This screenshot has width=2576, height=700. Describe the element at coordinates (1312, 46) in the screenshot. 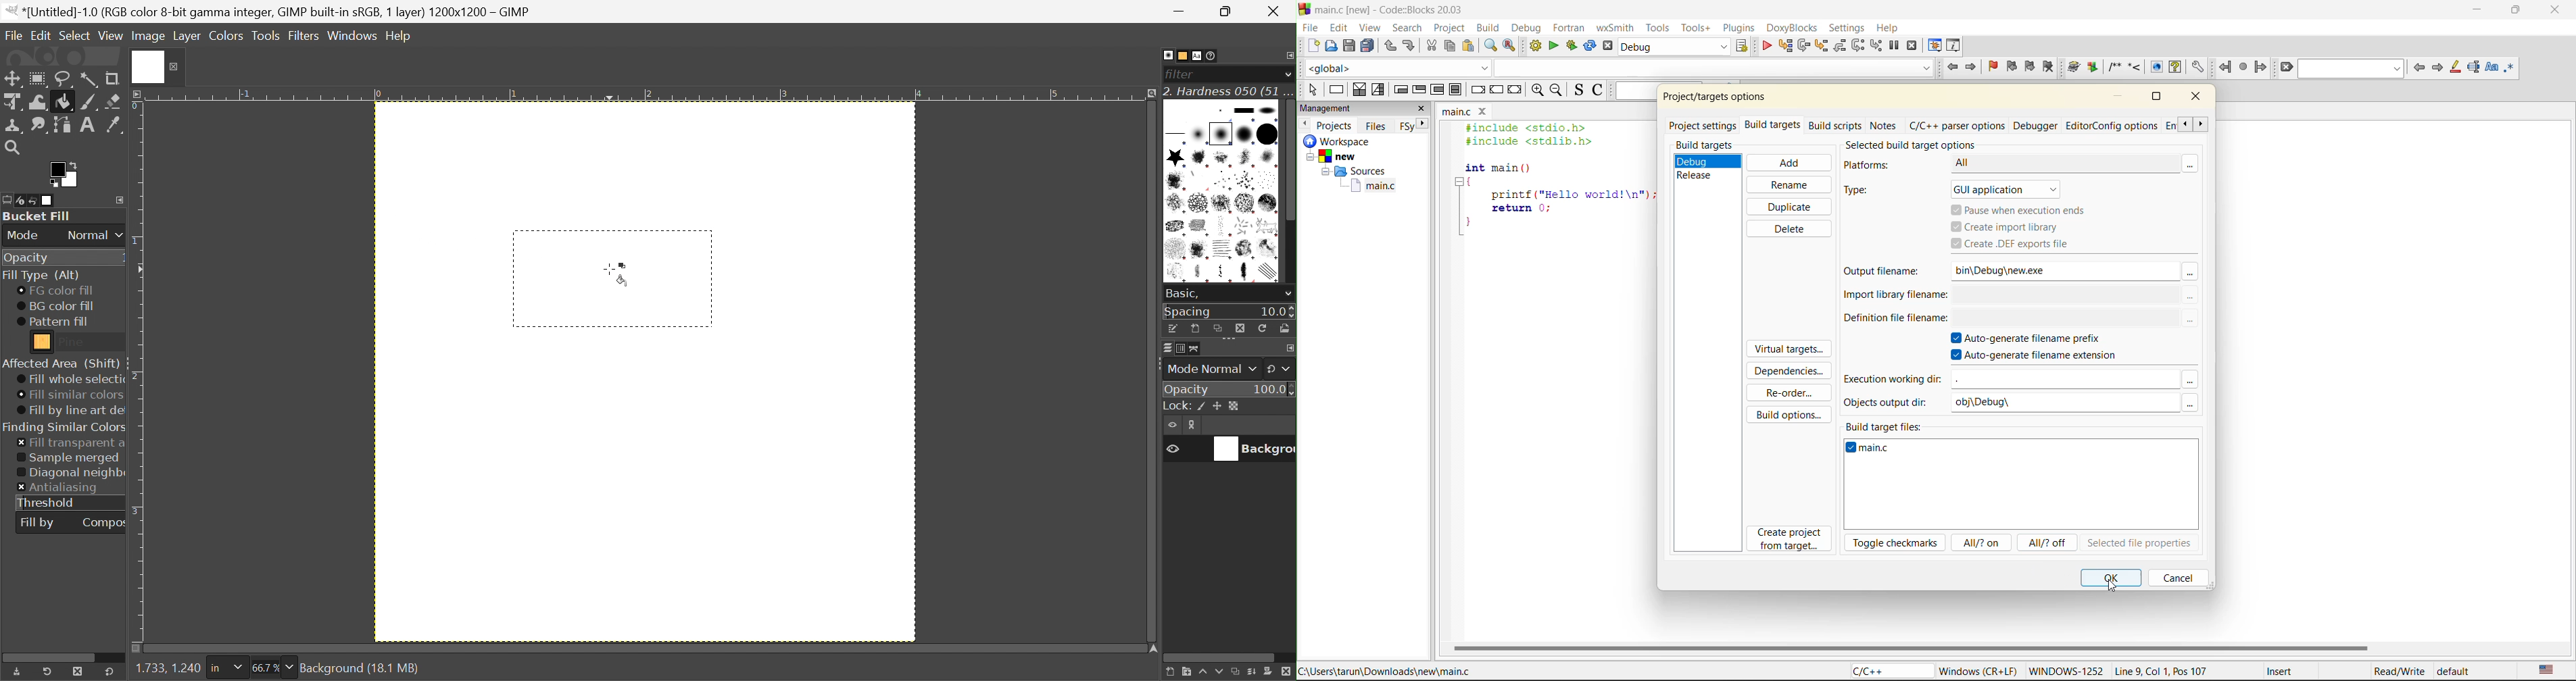

I see `new` at that location.